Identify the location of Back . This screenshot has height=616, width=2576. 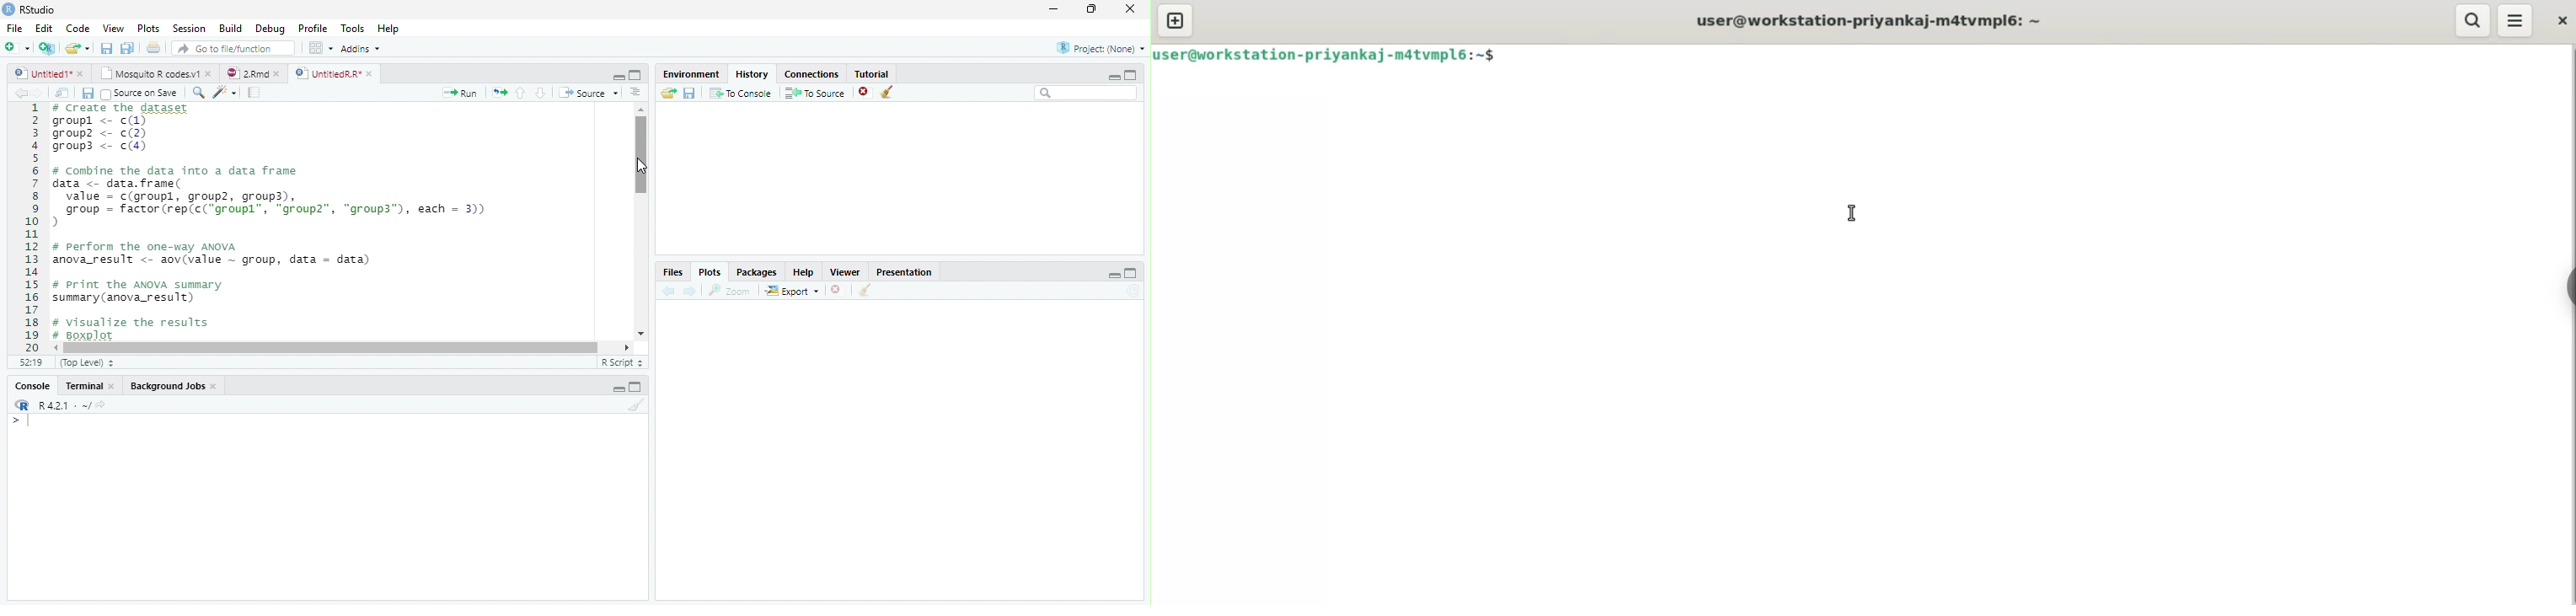
(22, 94).